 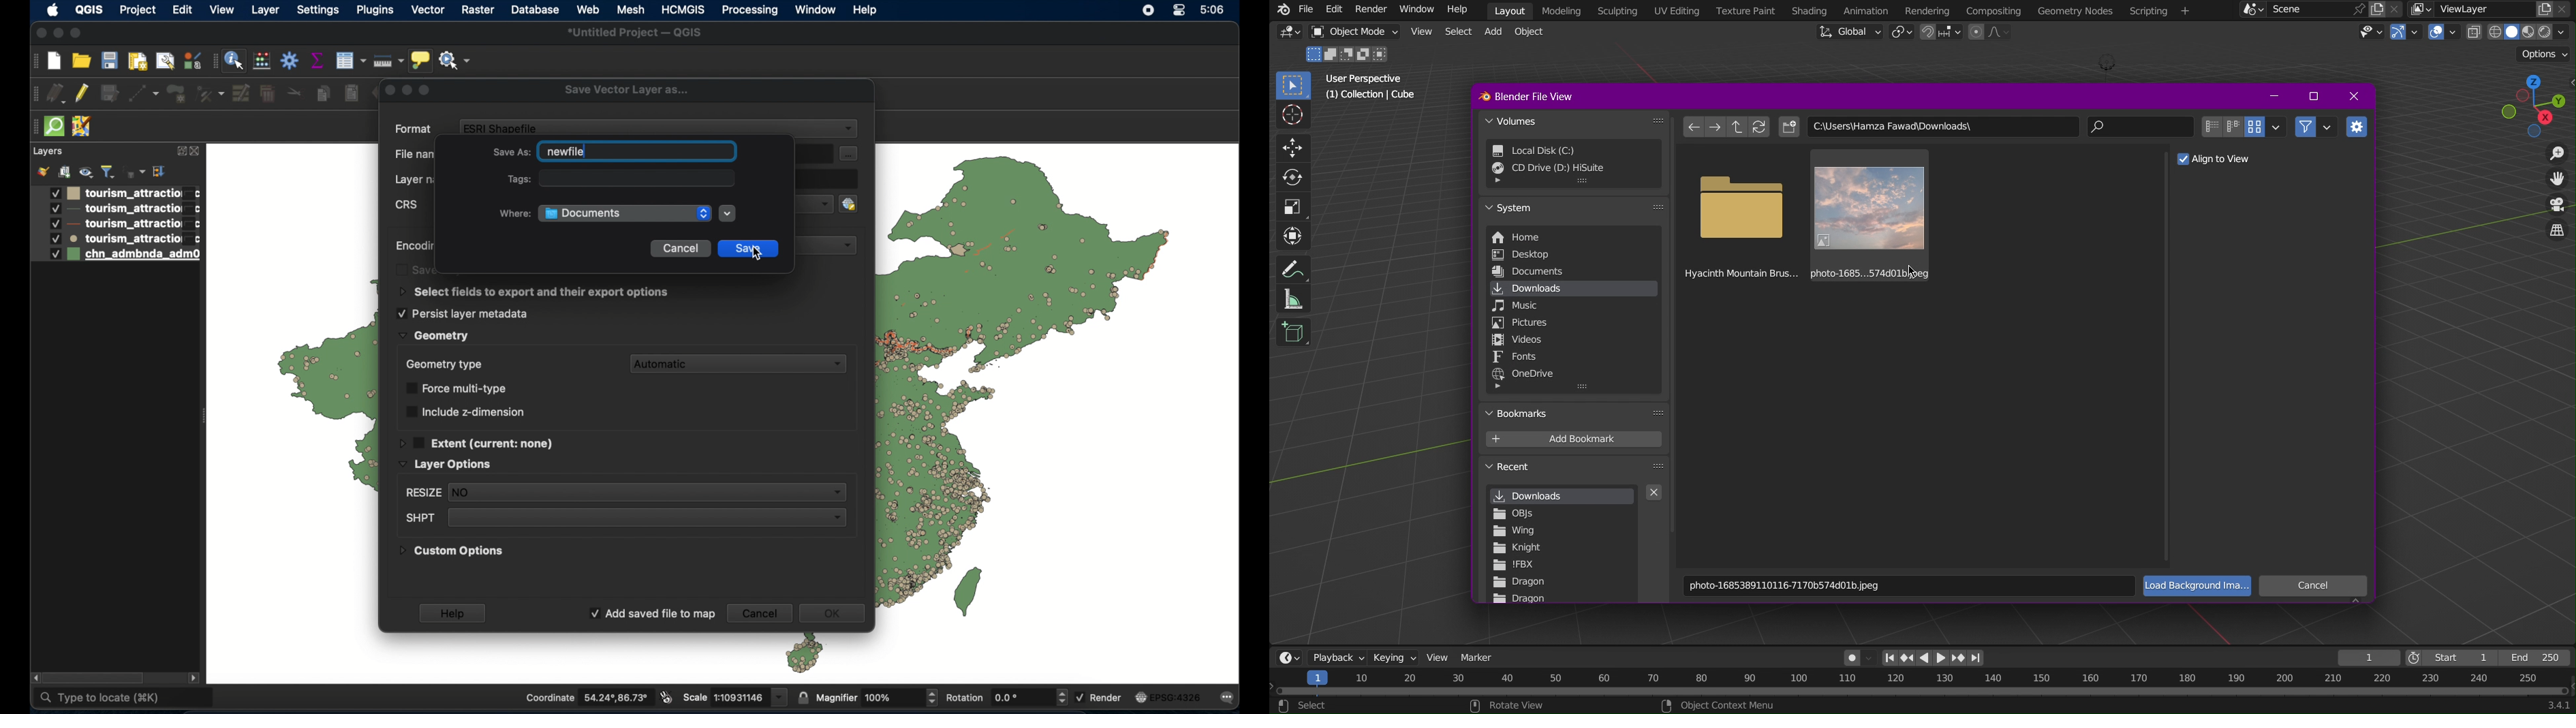 I want to click on Snapping, so click(x=1941, y=33).